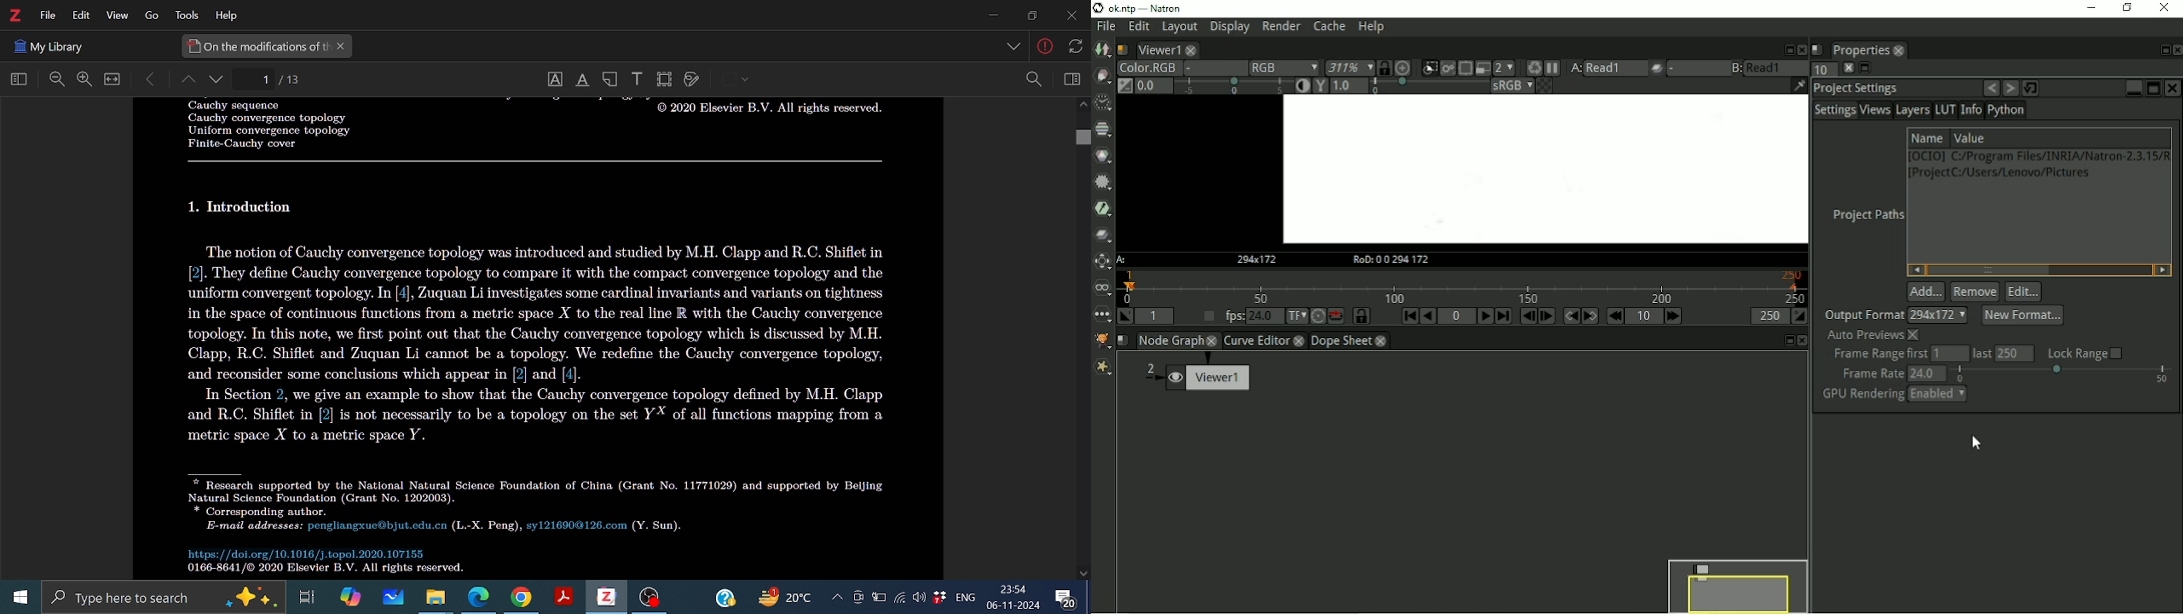  Describe the element at coordinates (1083, 107) in the screenshot. I see `Move up` at that location.